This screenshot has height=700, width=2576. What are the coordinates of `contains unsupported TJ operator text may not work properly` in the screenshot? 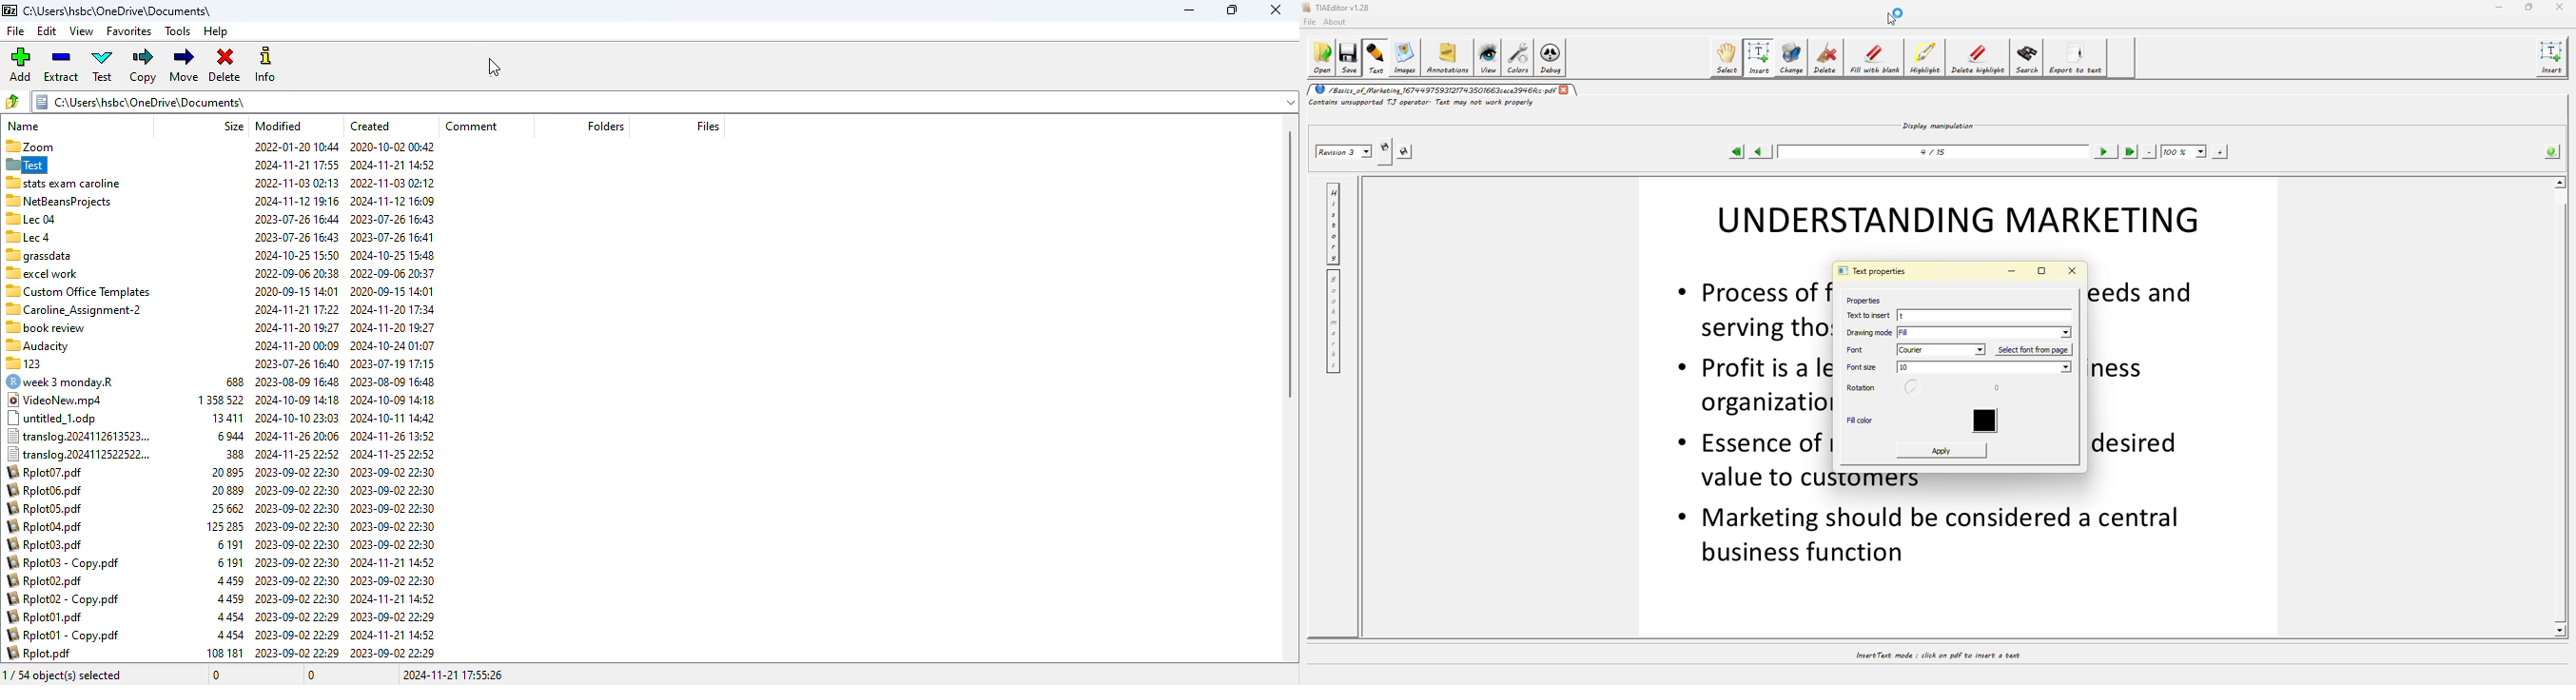 It's located at (1423, 105).